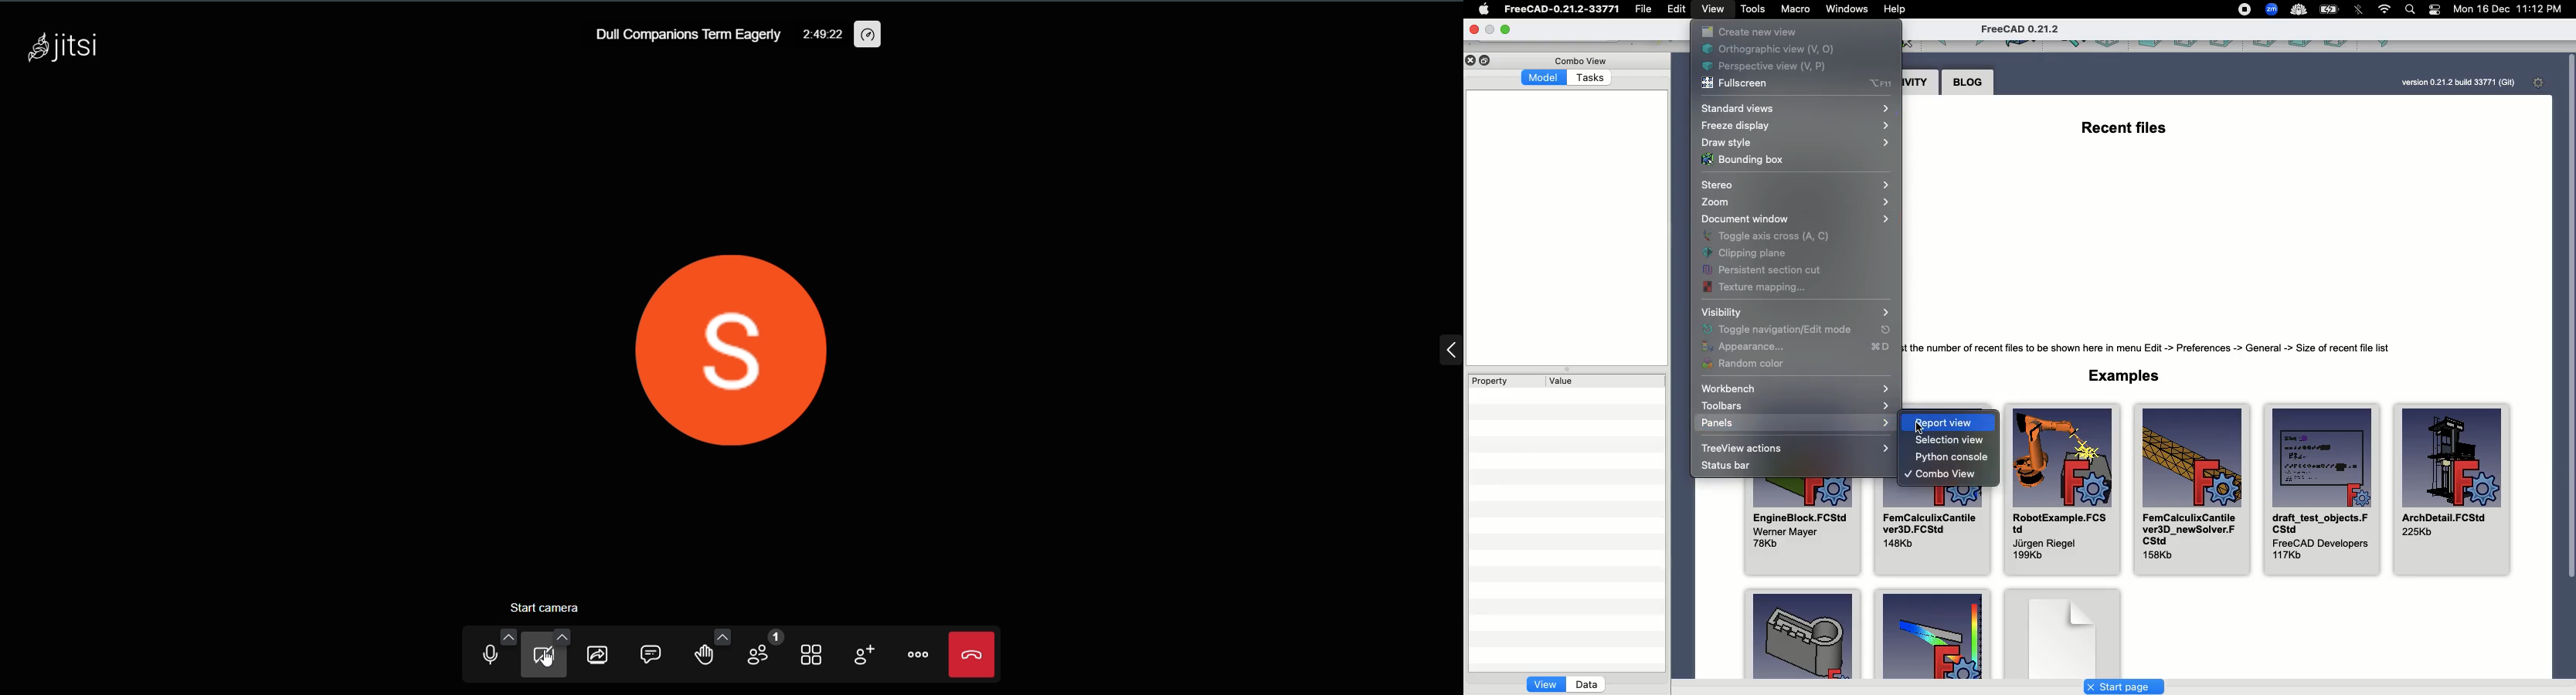 The height and width of the screenshot is (700, 2576). Describe the element at coordinates (1743, 160) in the screenshot. I see `Bounding box` at that location.